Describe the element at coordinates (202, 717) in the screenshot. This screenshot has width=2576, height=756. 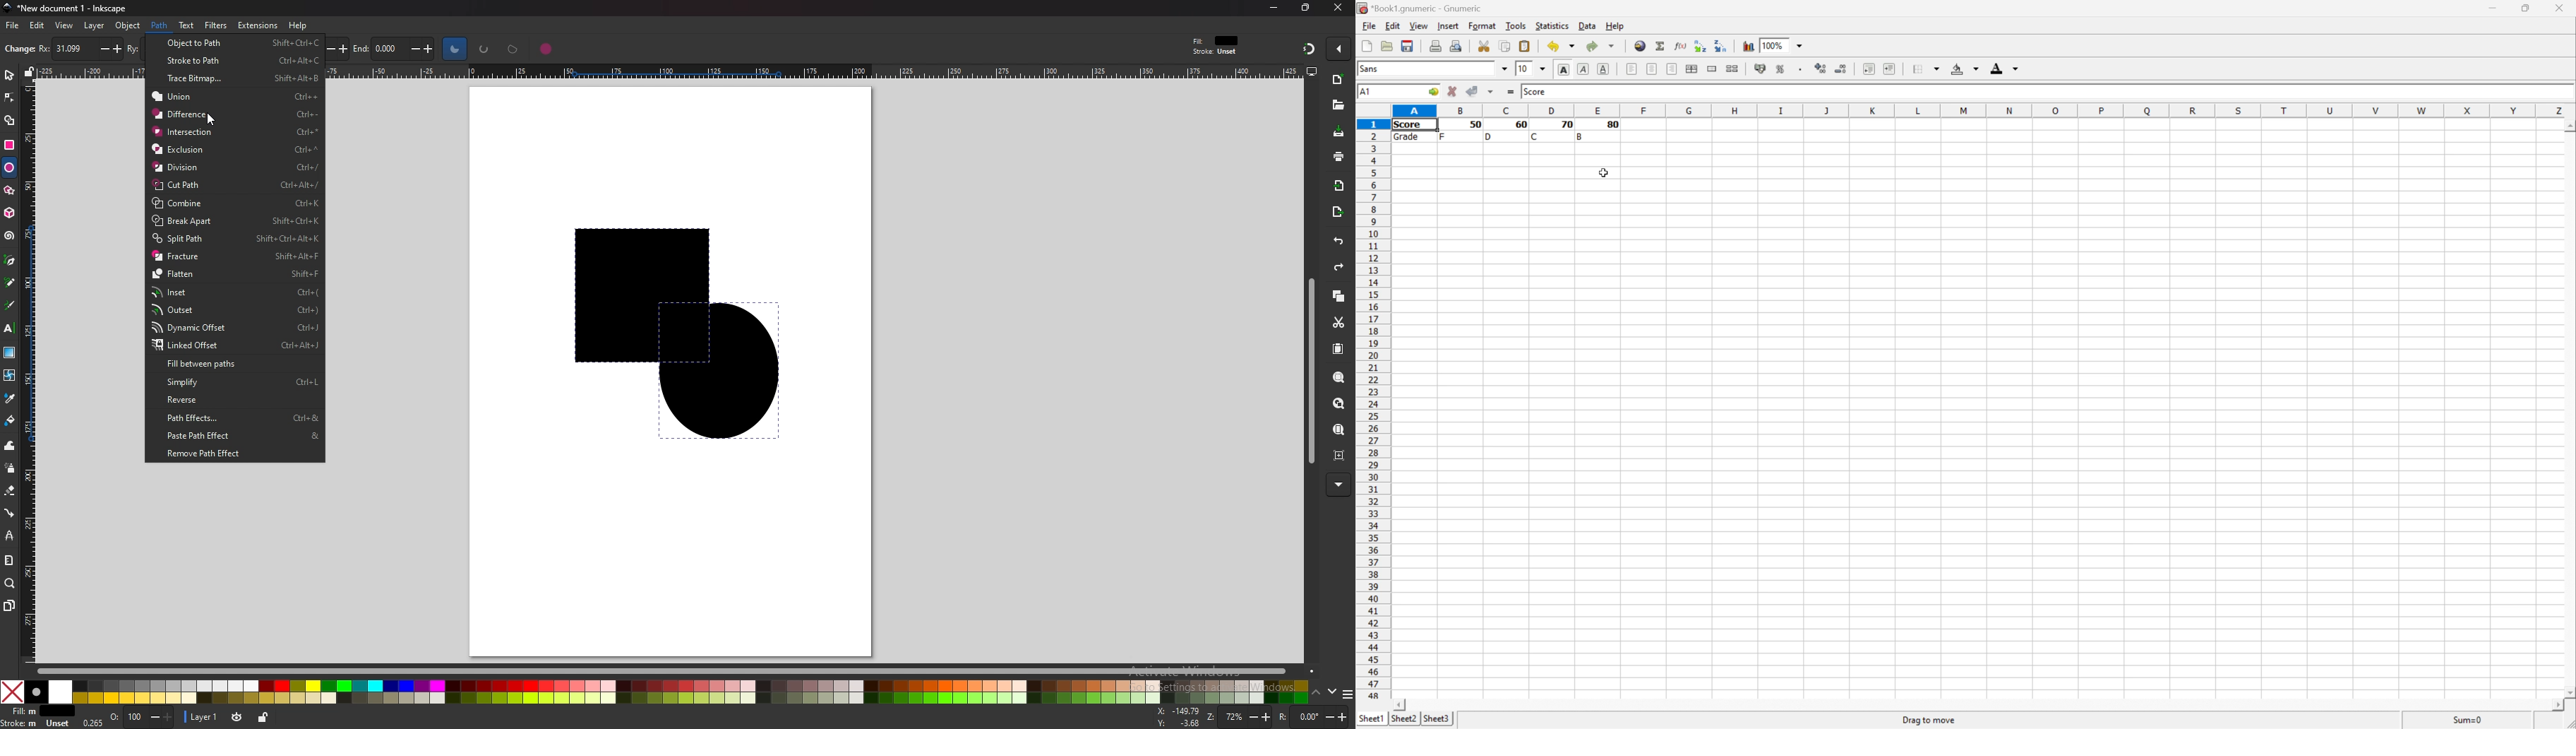
I see `layer` at that location.